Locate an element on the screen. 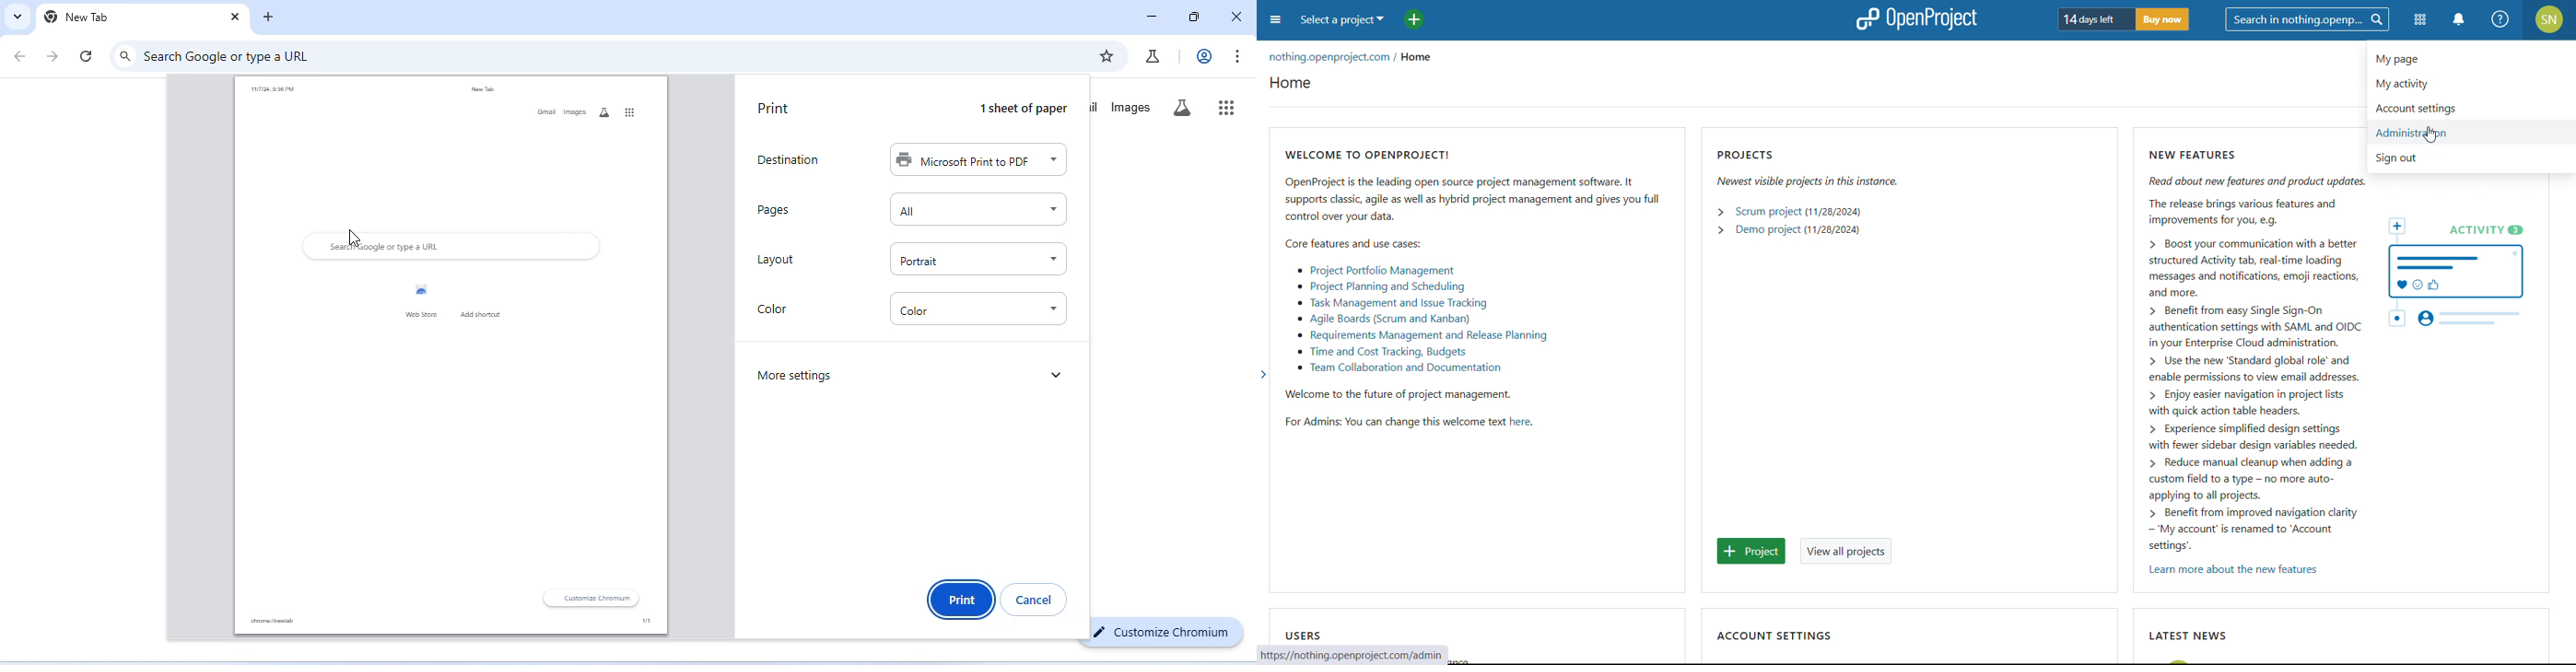 The height and width of the screenshot is (672, 2576). search labs is located at coordinates (601, 112).